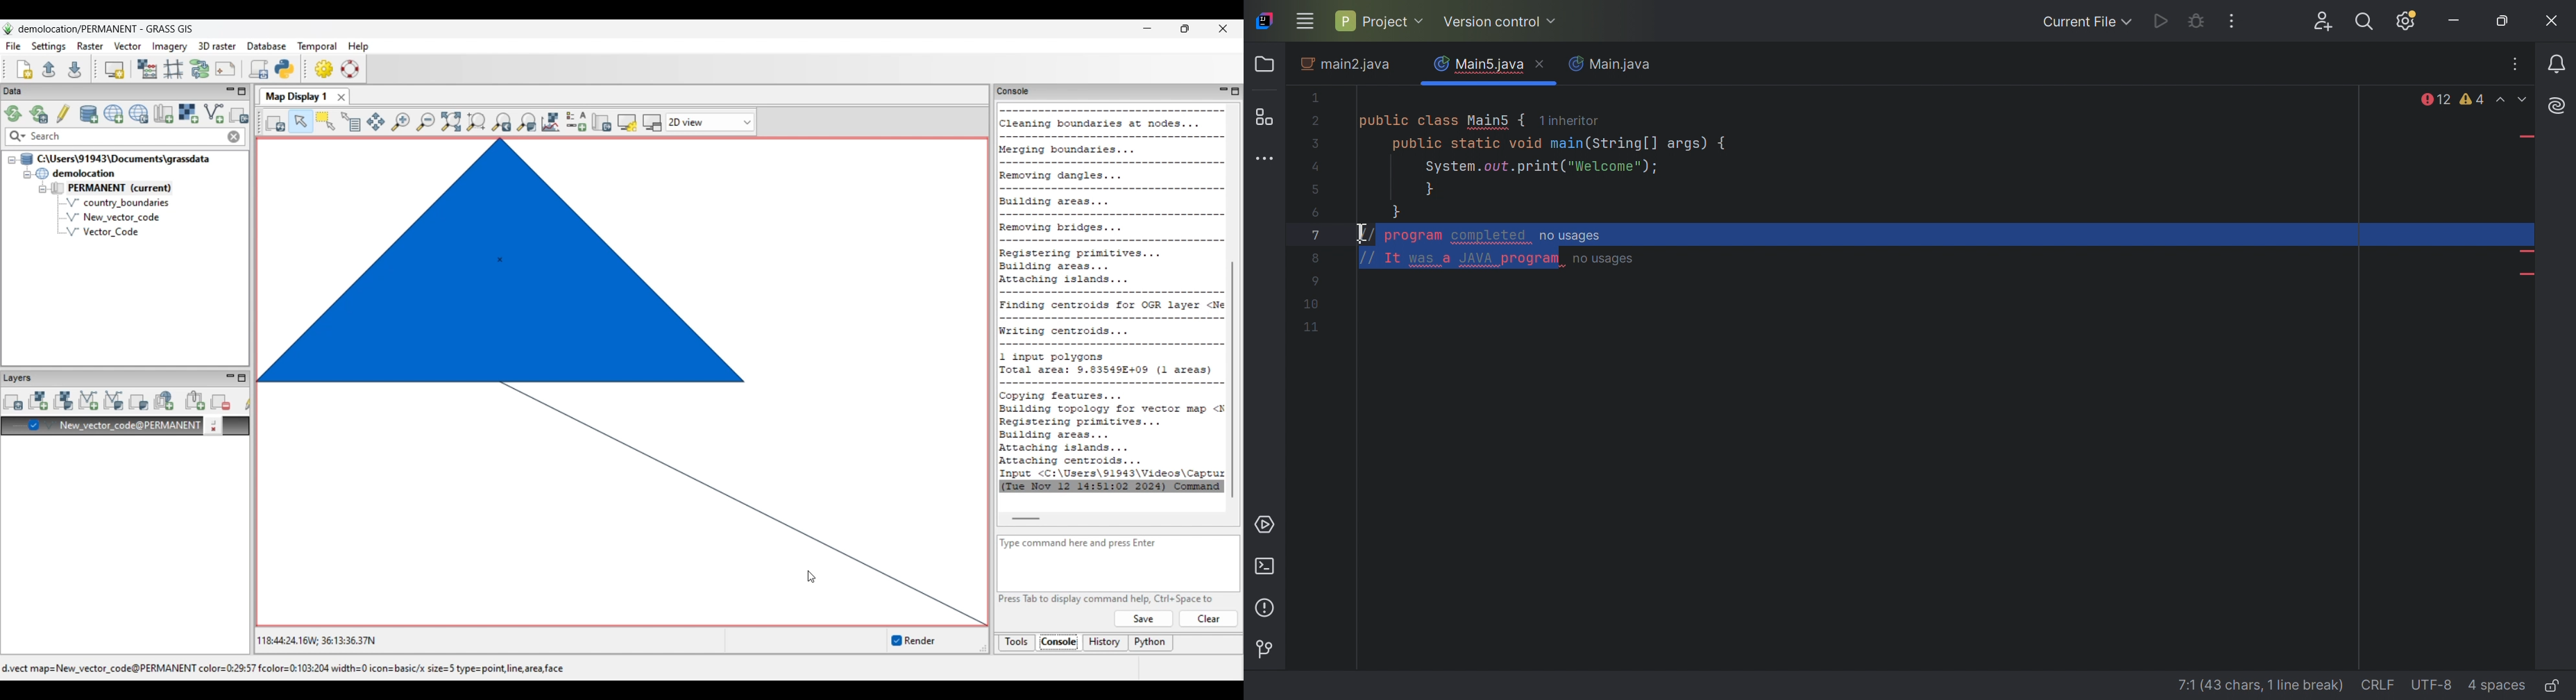  I want to click on Code with me, so click(2324, 22).